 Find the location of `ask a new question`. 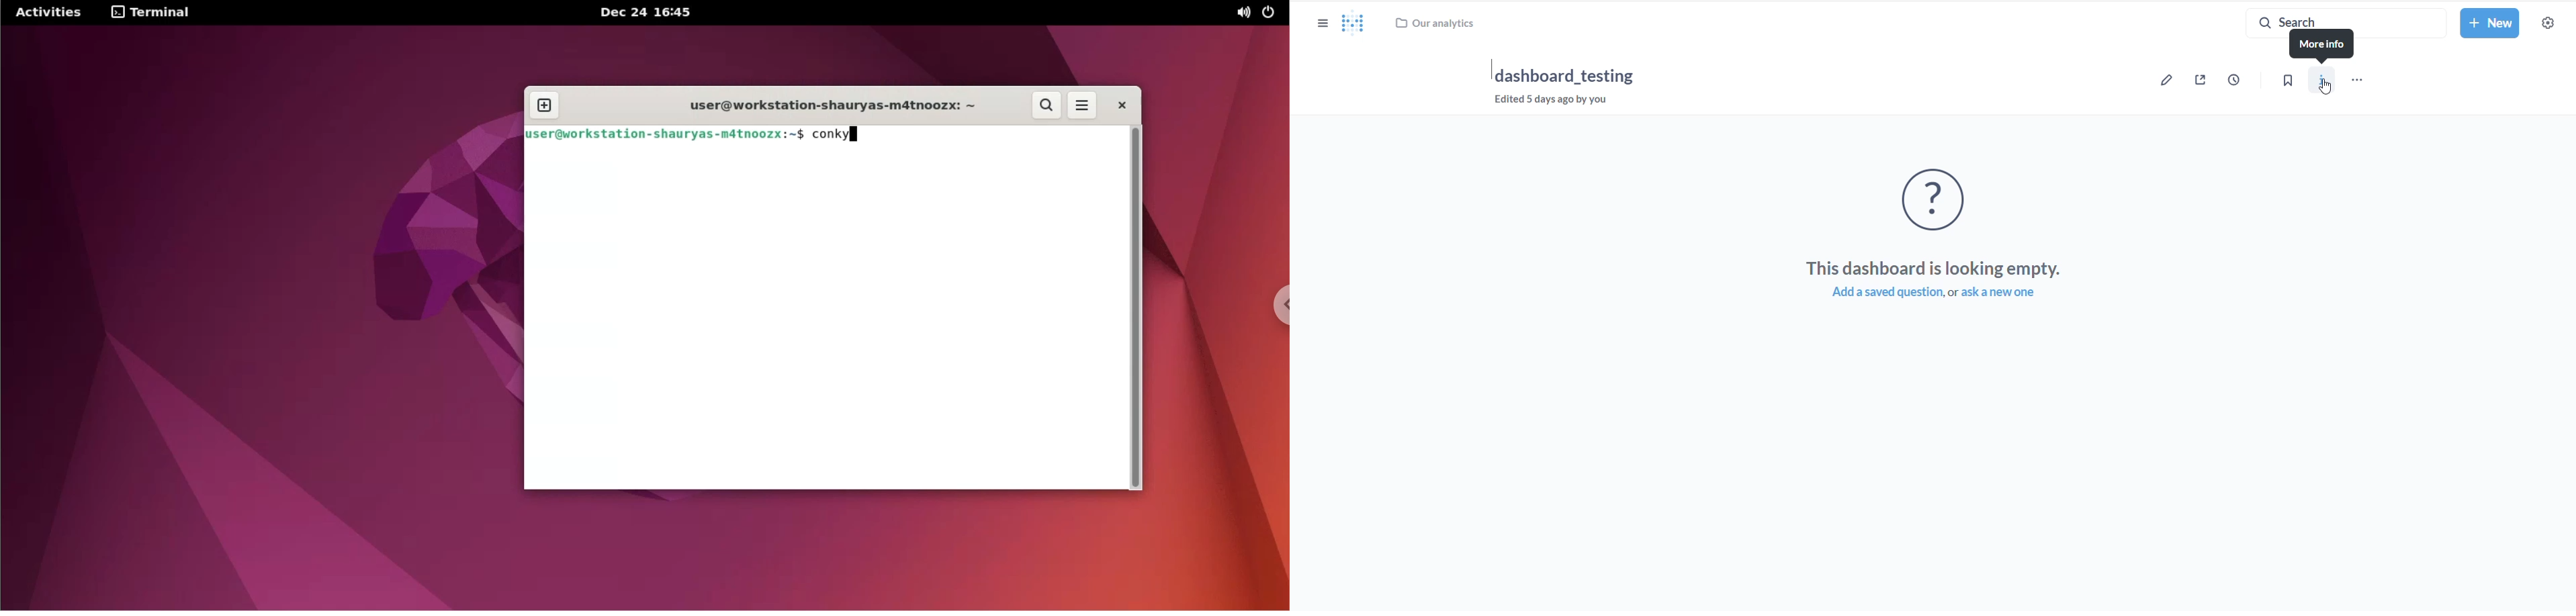

ask a new question is located at coordinates (2010, 293).